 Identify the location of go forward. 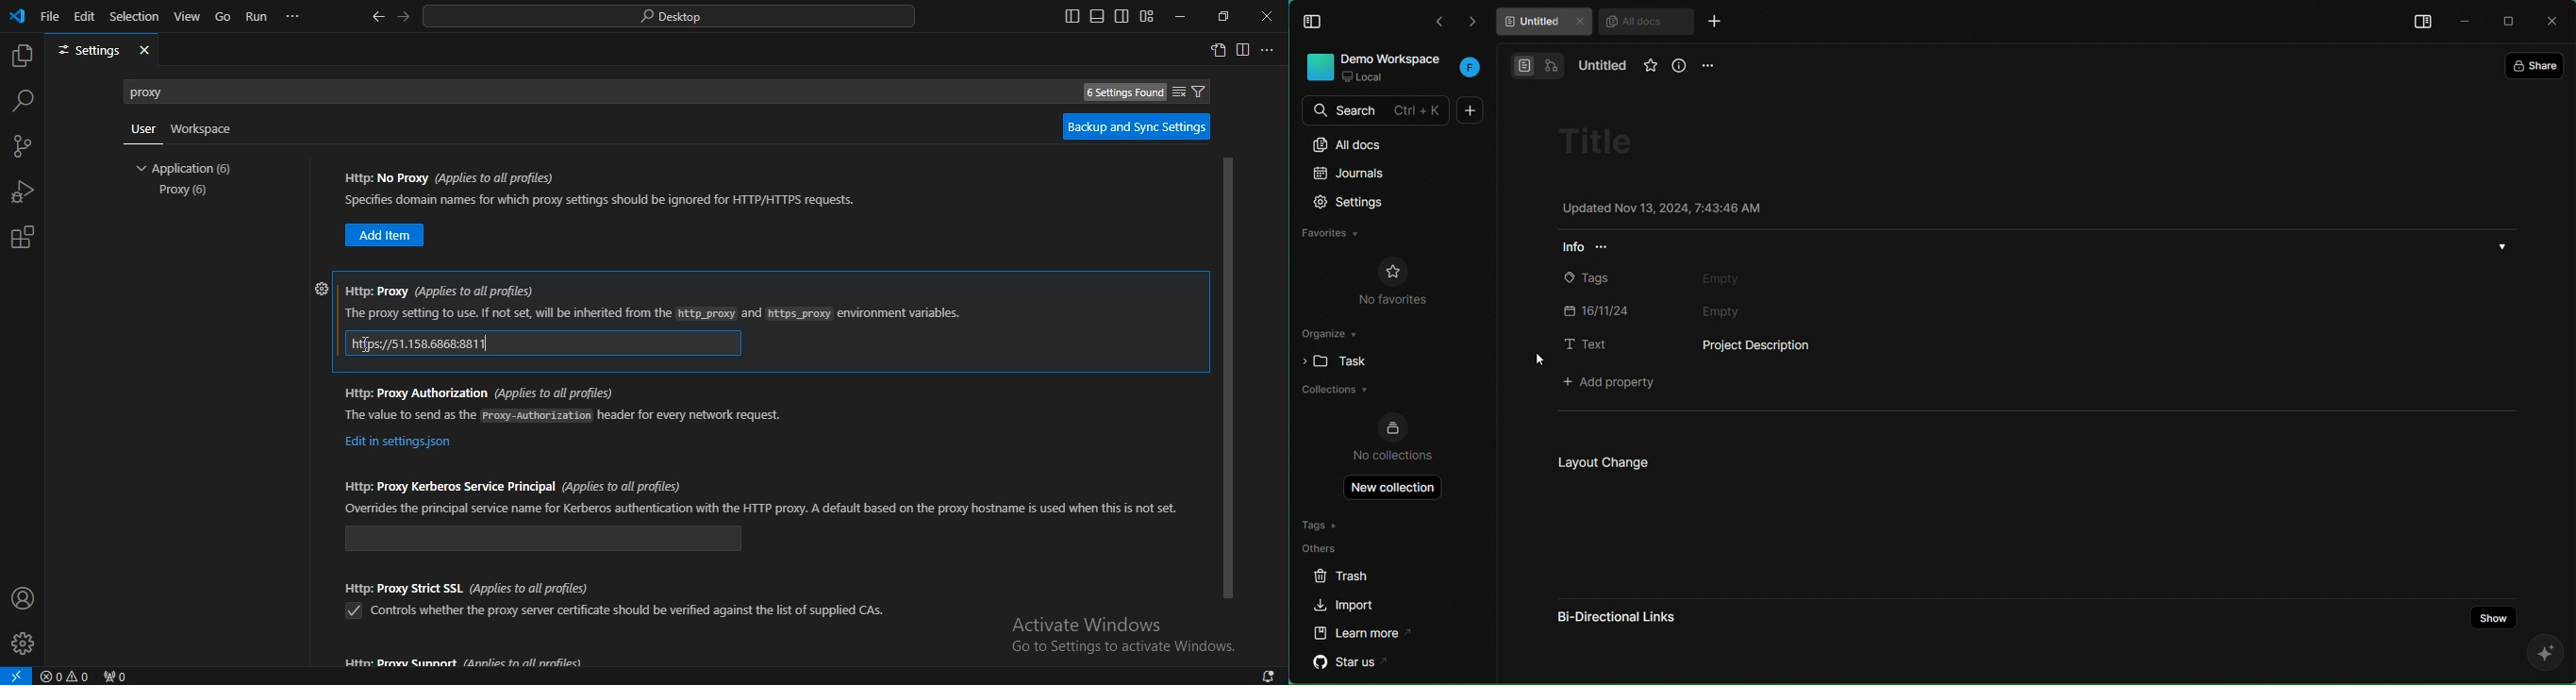
(402, 18).